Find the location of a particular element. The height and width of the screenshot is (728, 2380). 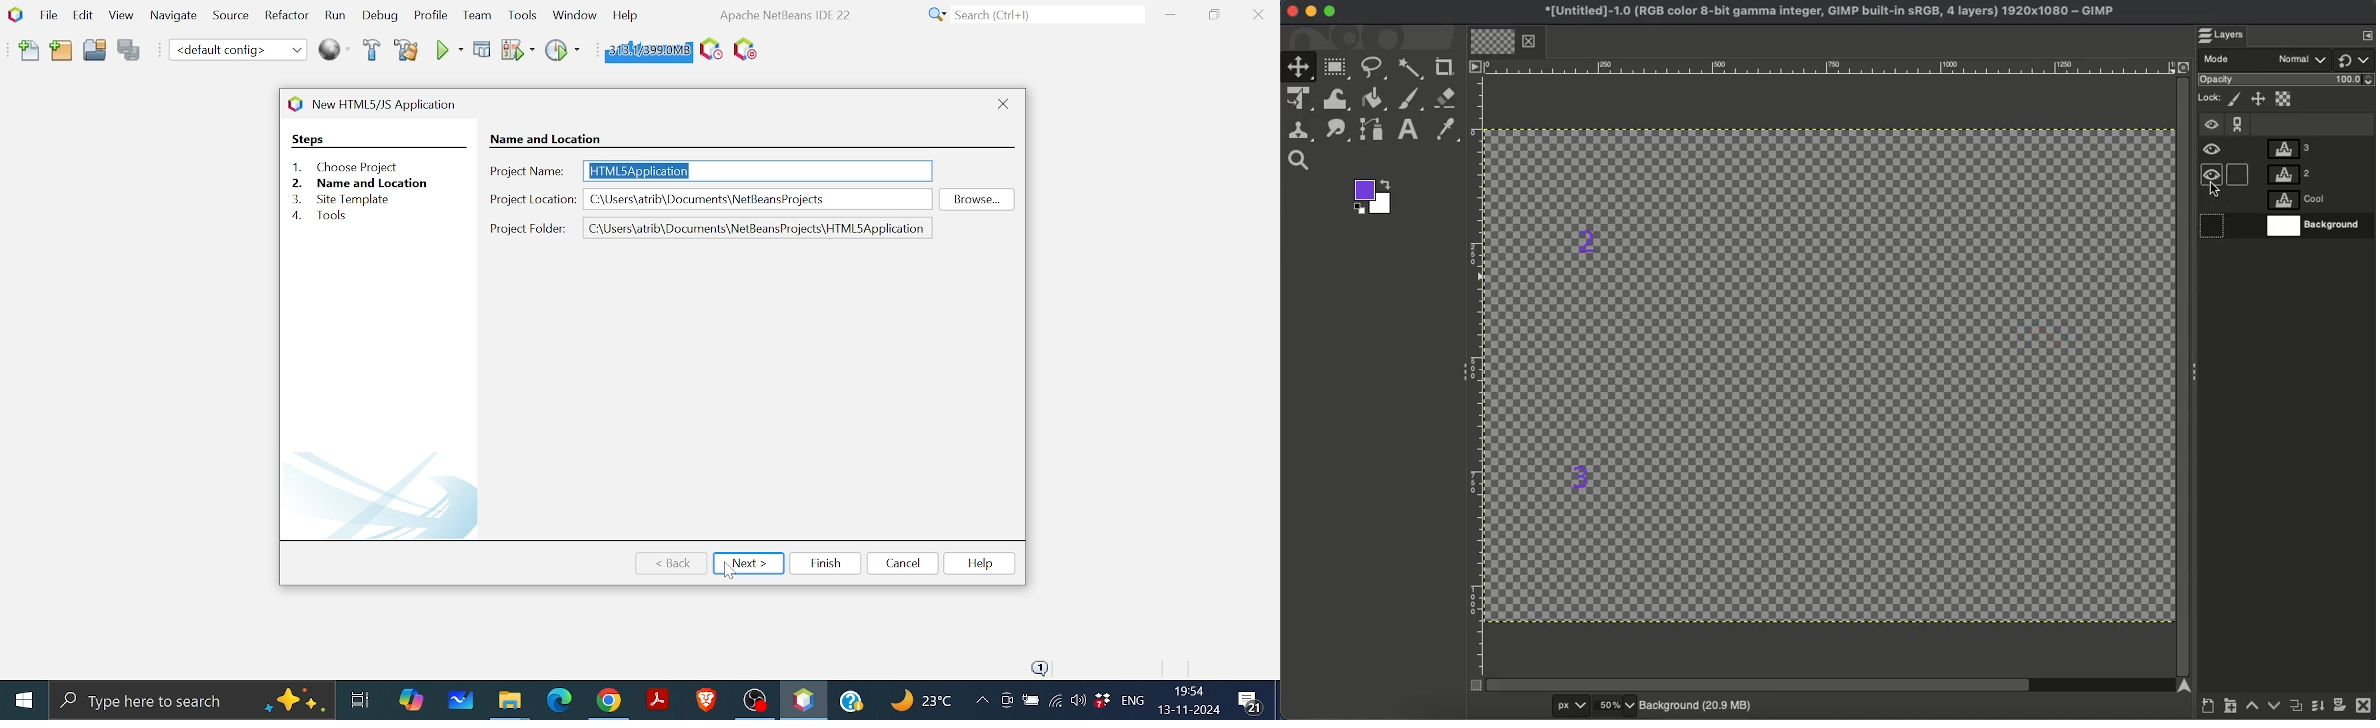

Unified transformation is located at coordinates (1302, 100).